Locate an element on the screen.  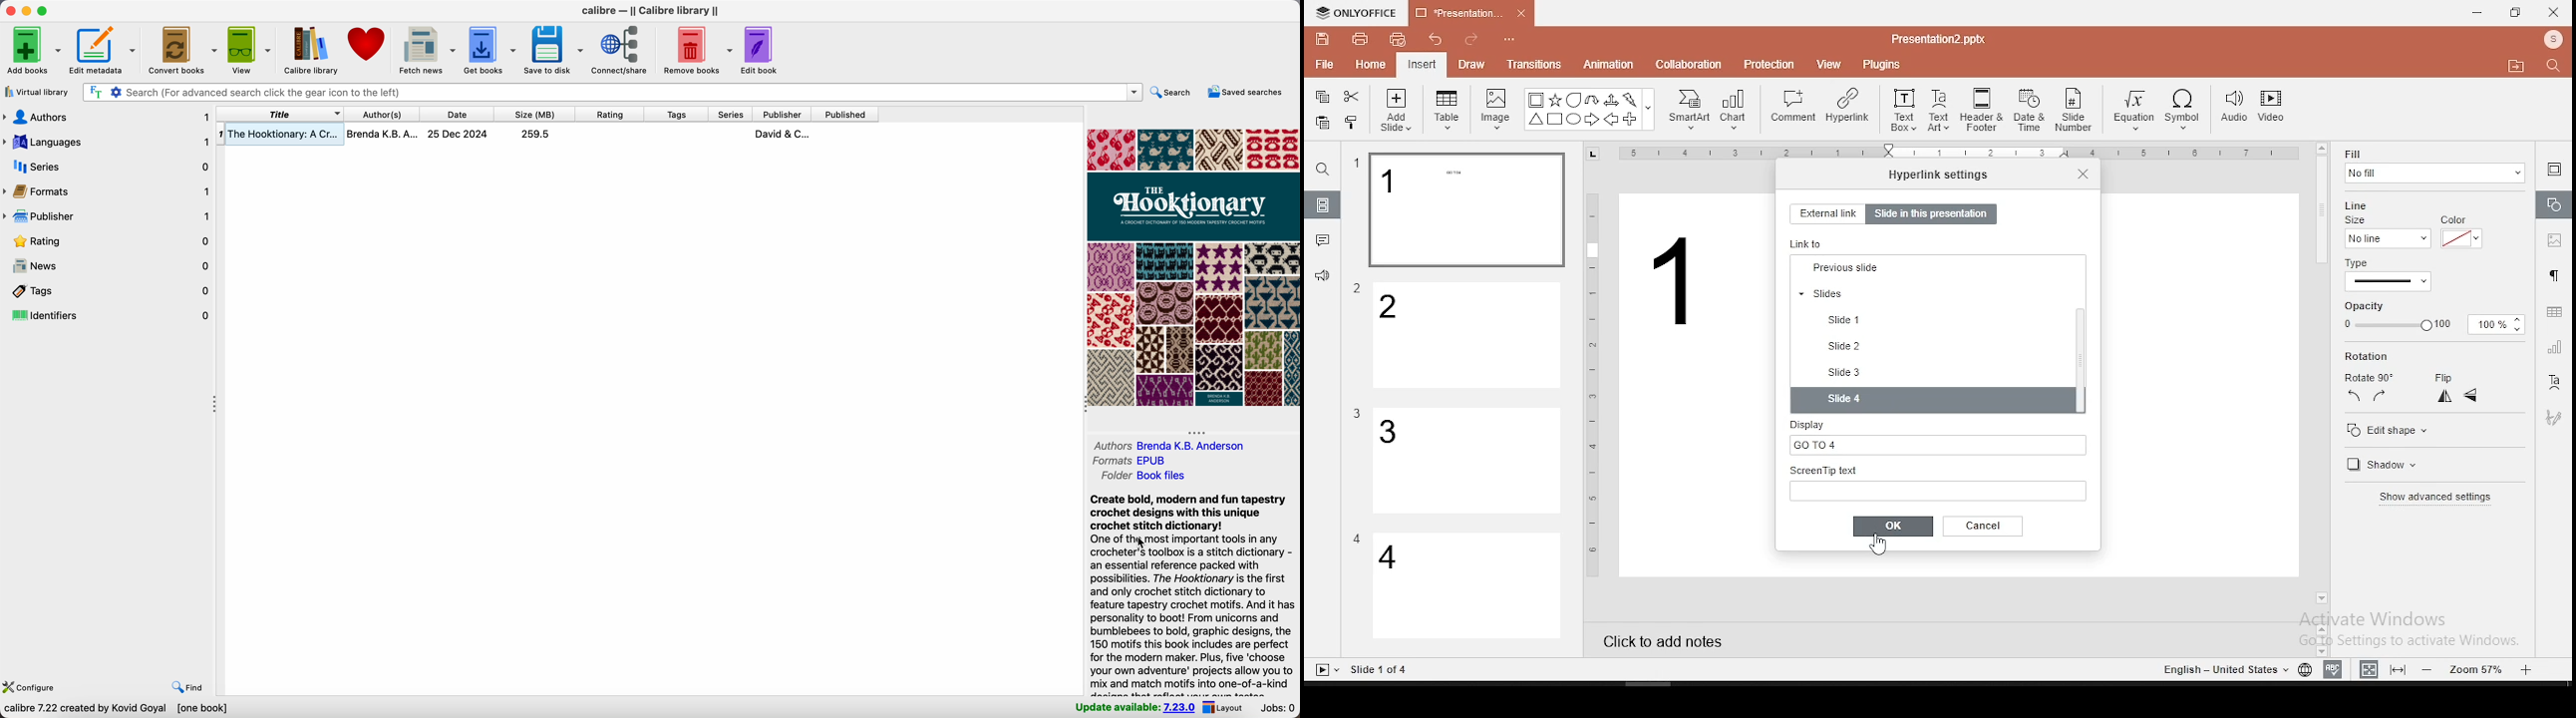
link to is located at coordinates (1809, 243).